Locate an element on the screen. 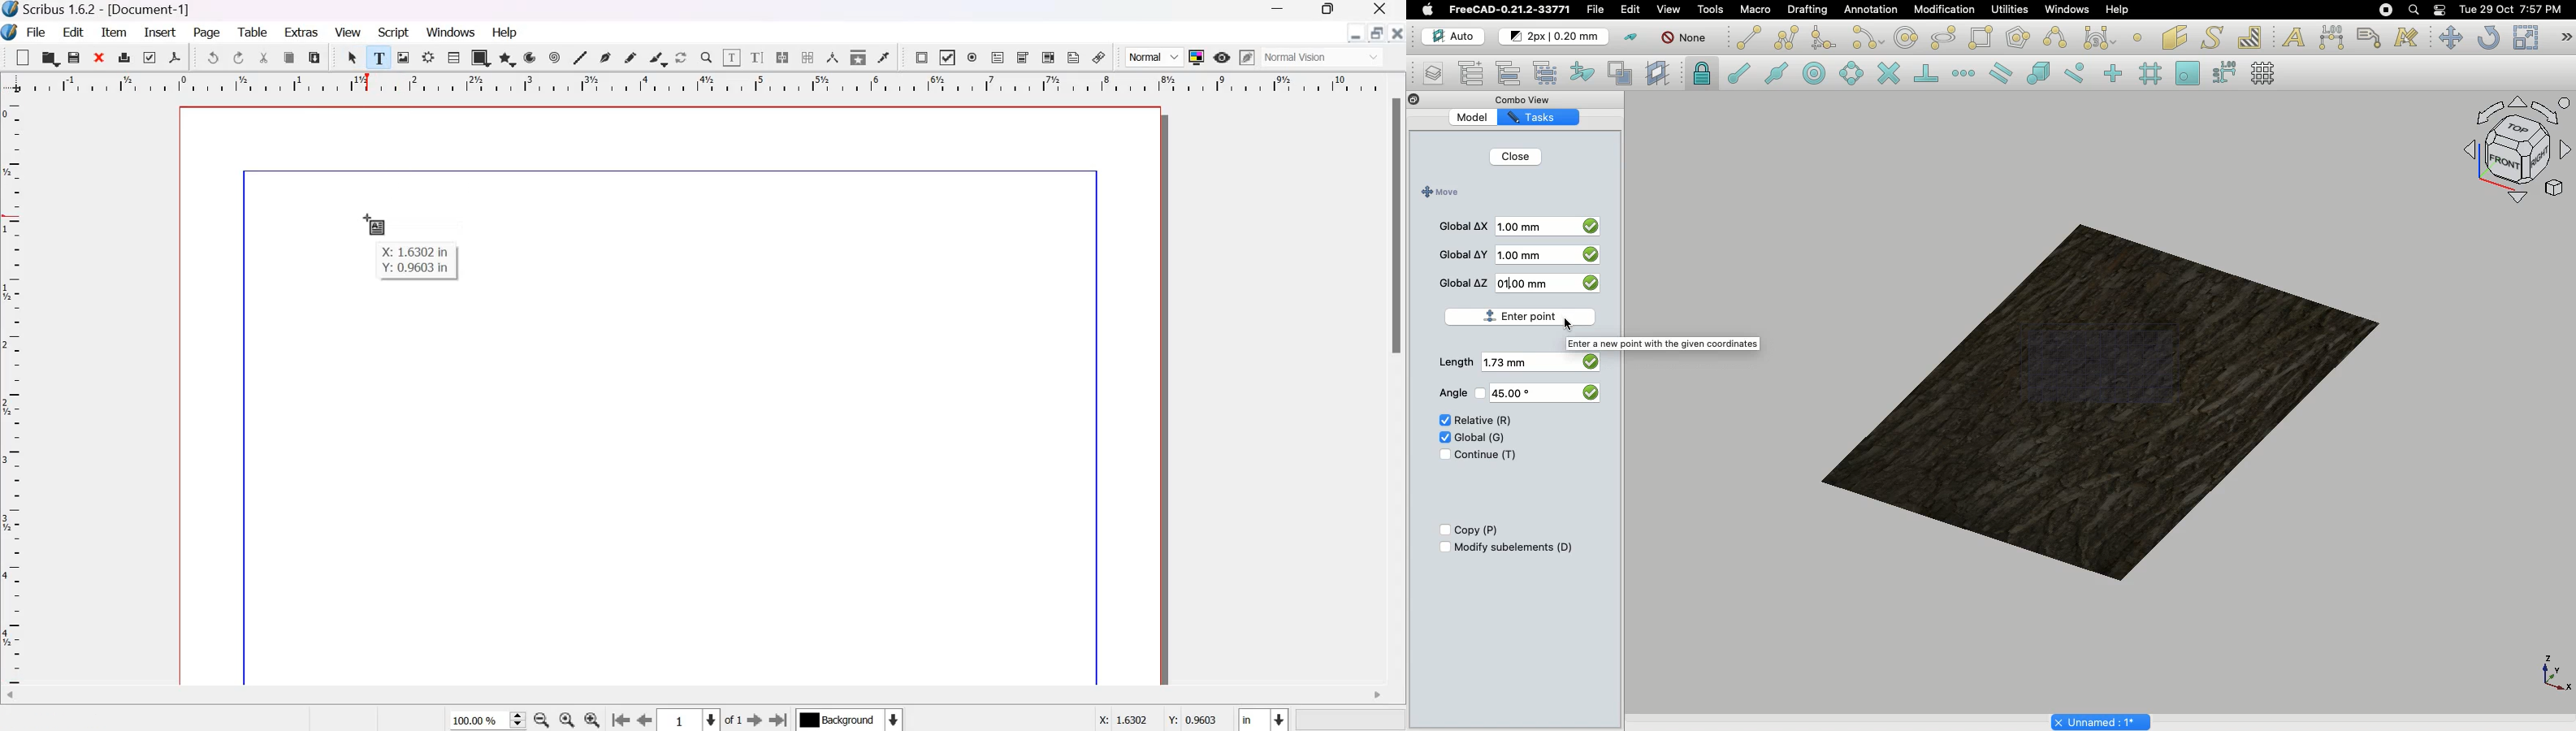 This screenshot has width=2576, height=756. Scroll left is located at coordinates (22, 697).